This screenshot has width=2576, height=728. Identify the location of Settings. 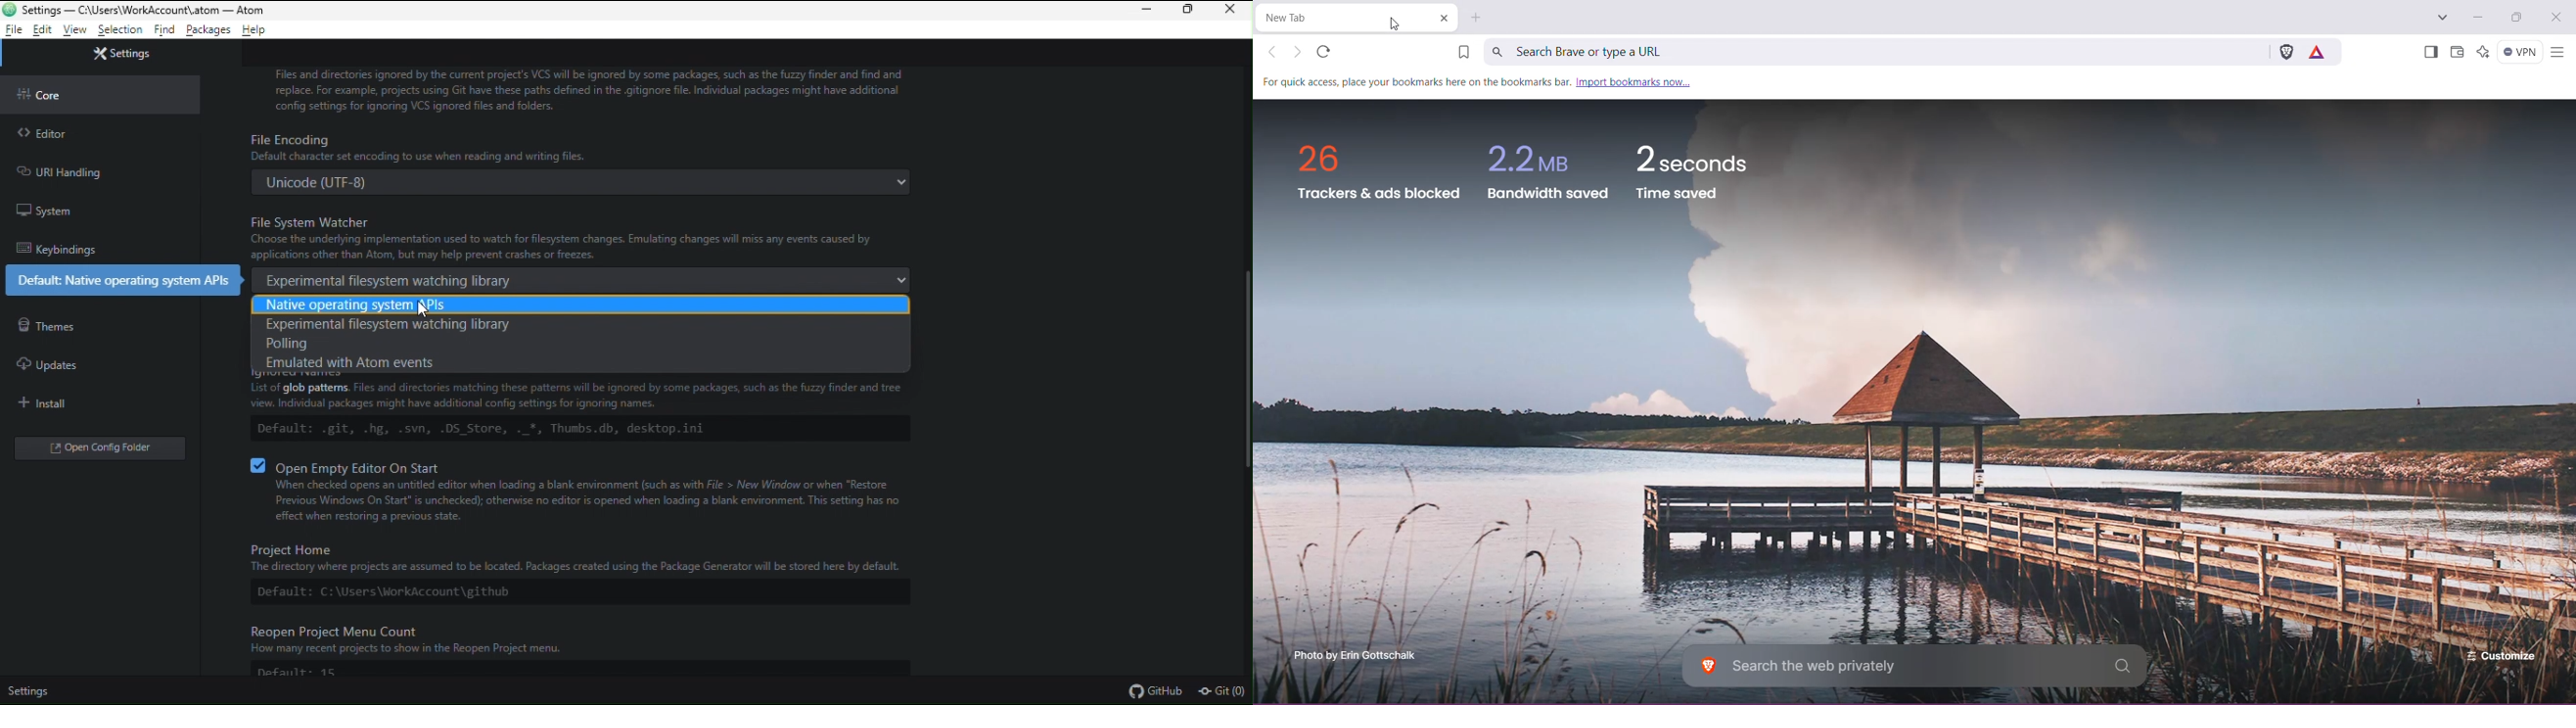
(120, 52).